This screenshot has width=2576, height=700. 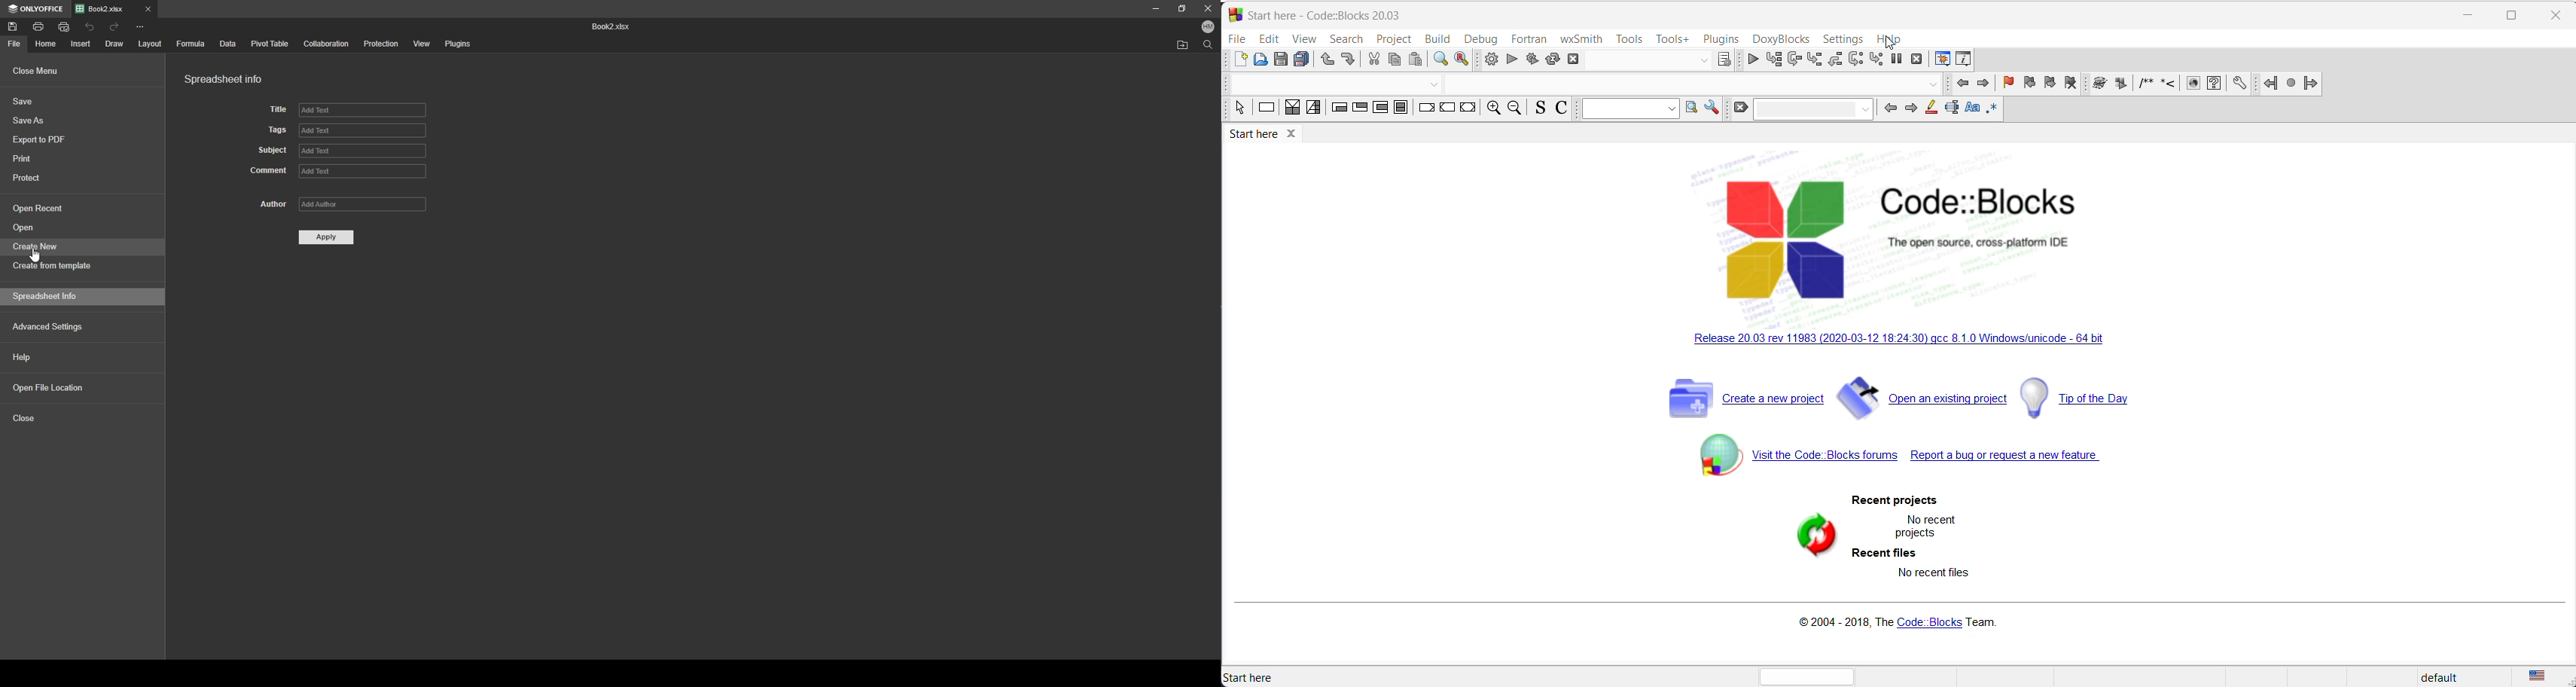 What do you see at coordinates (1916, 59) in the screenshot?
I see `stop debugger` at bounding box center [1916, 59].